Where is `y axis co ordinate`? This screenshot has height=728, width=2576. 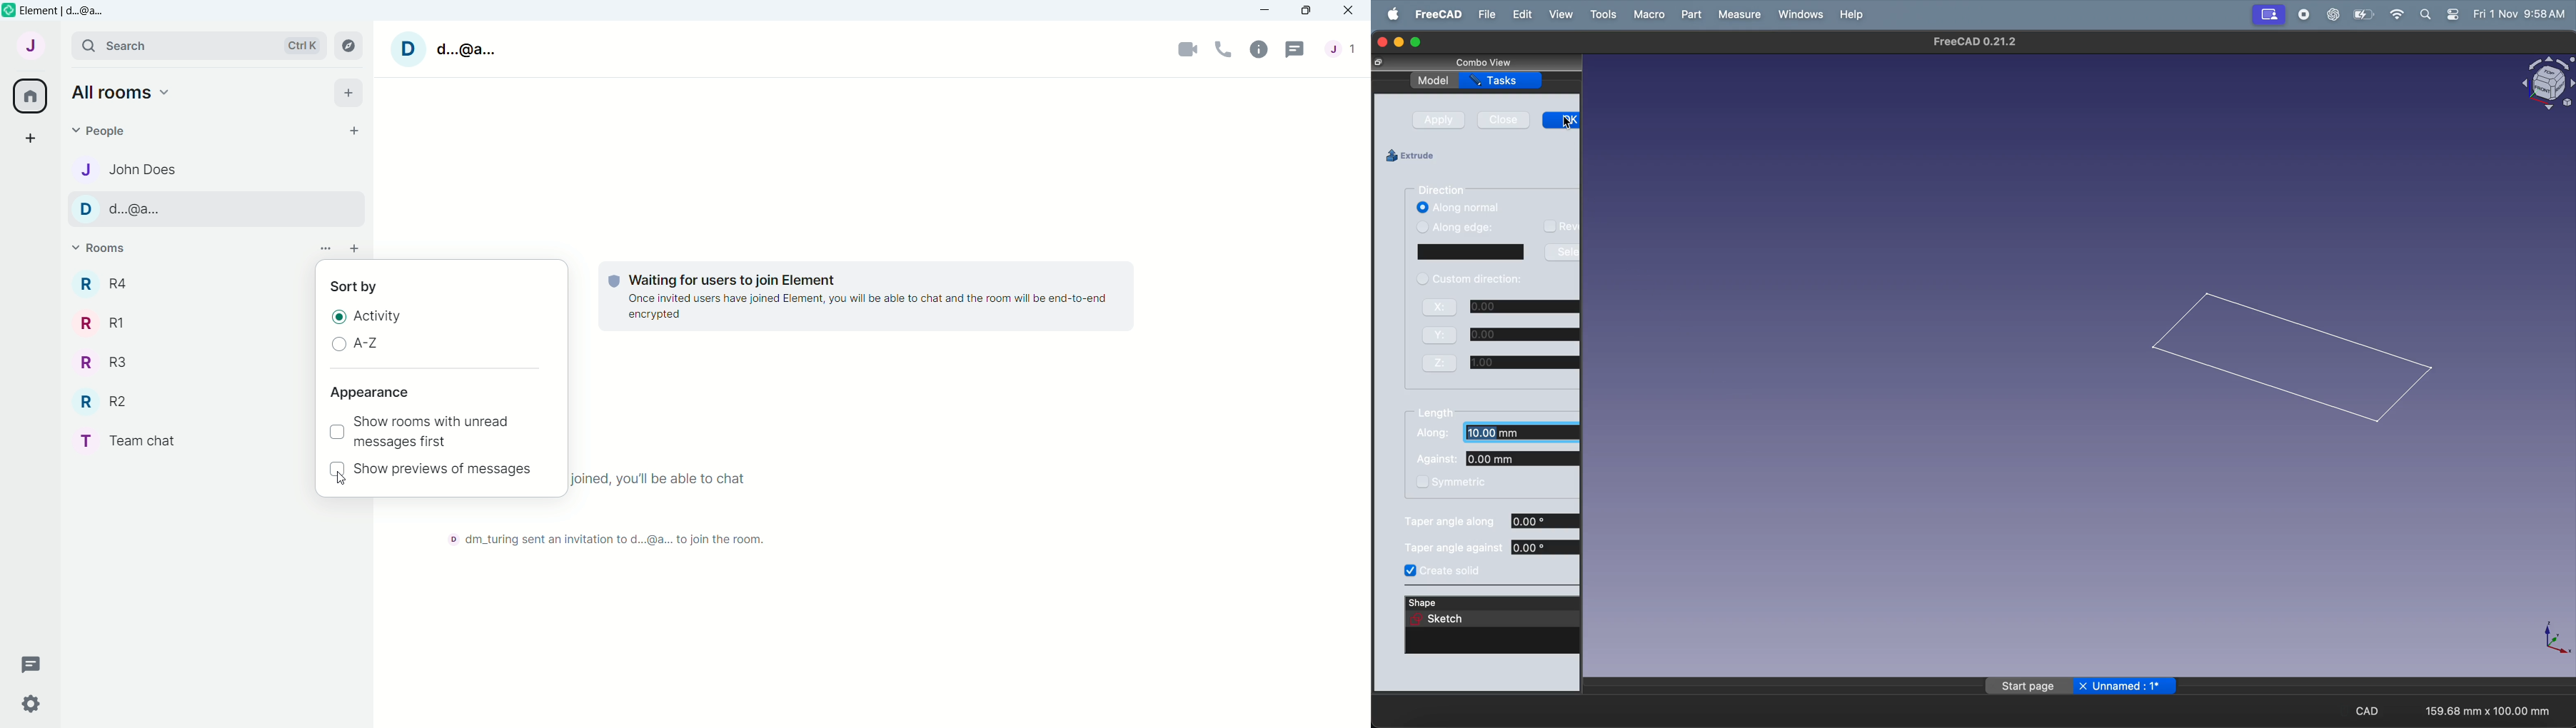
y axis co ordinate is located at coordinates (1504, 334).